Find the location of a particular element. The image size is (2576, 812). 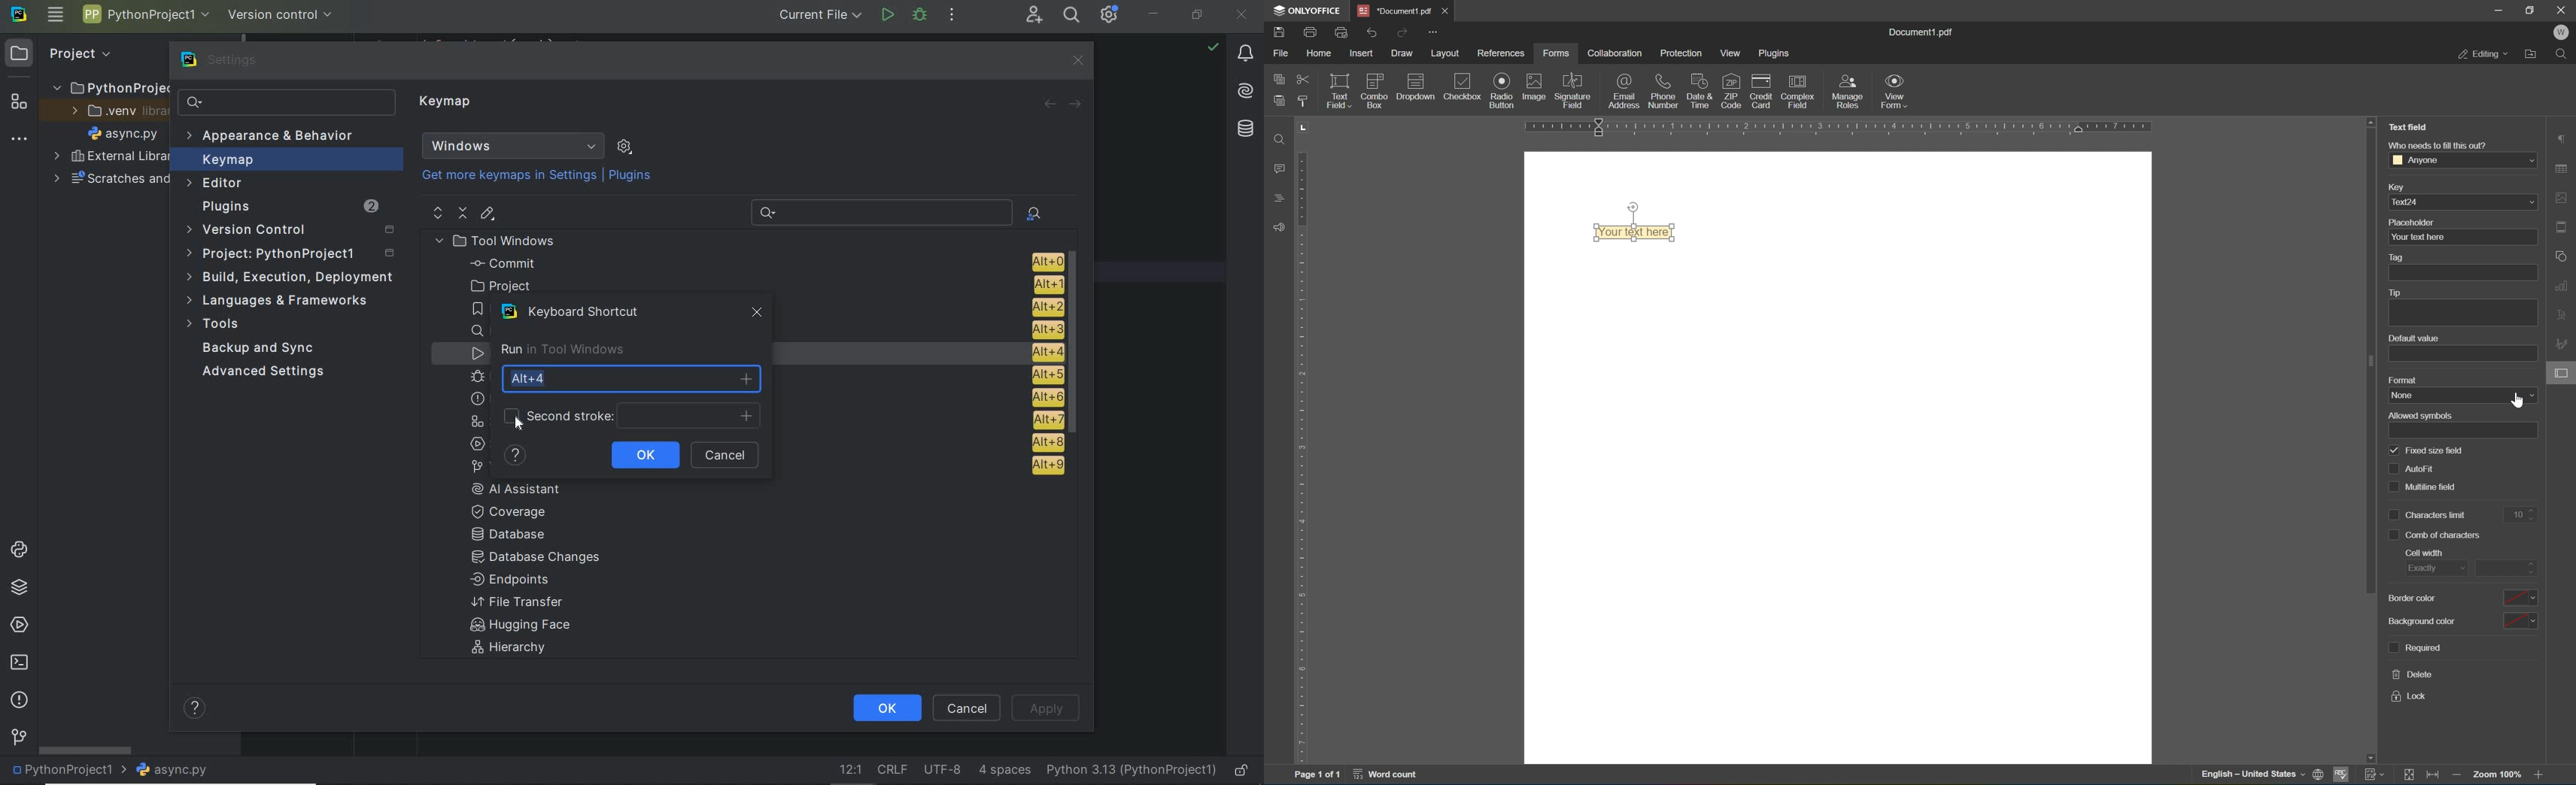

select border color is located at coordinates (2520, 596).